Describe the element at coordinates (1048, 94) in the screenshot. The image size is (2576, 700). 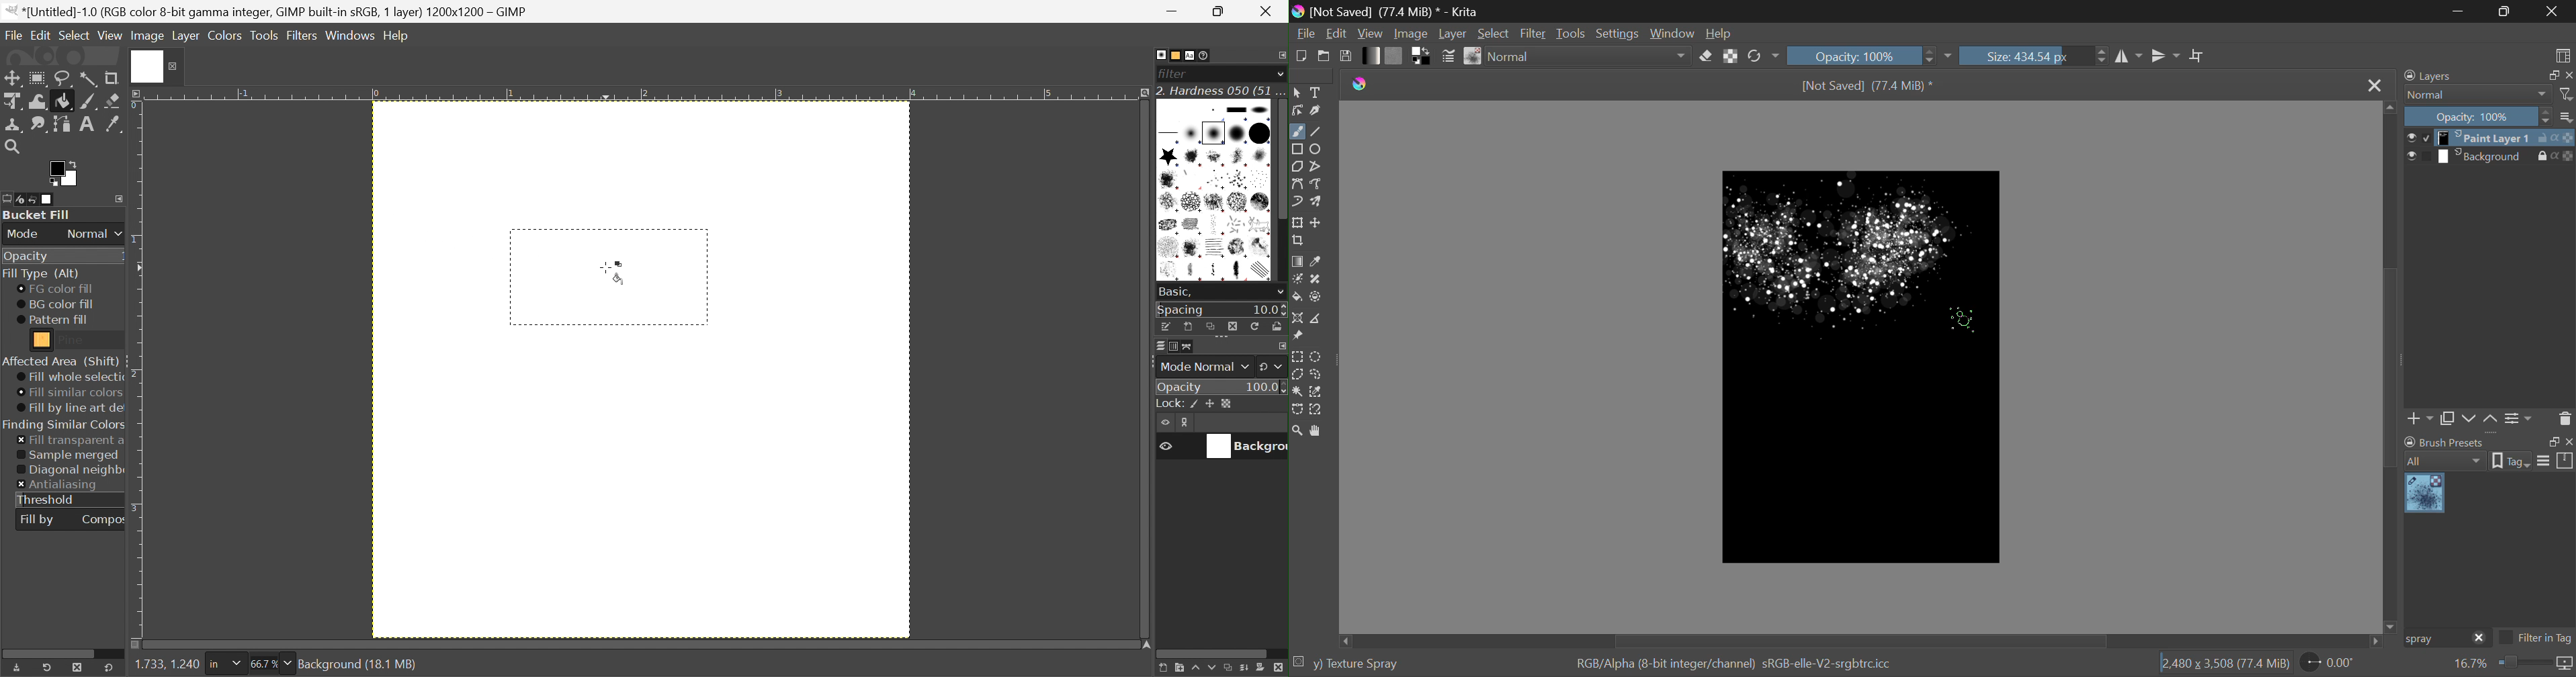
I see `5` at that location.